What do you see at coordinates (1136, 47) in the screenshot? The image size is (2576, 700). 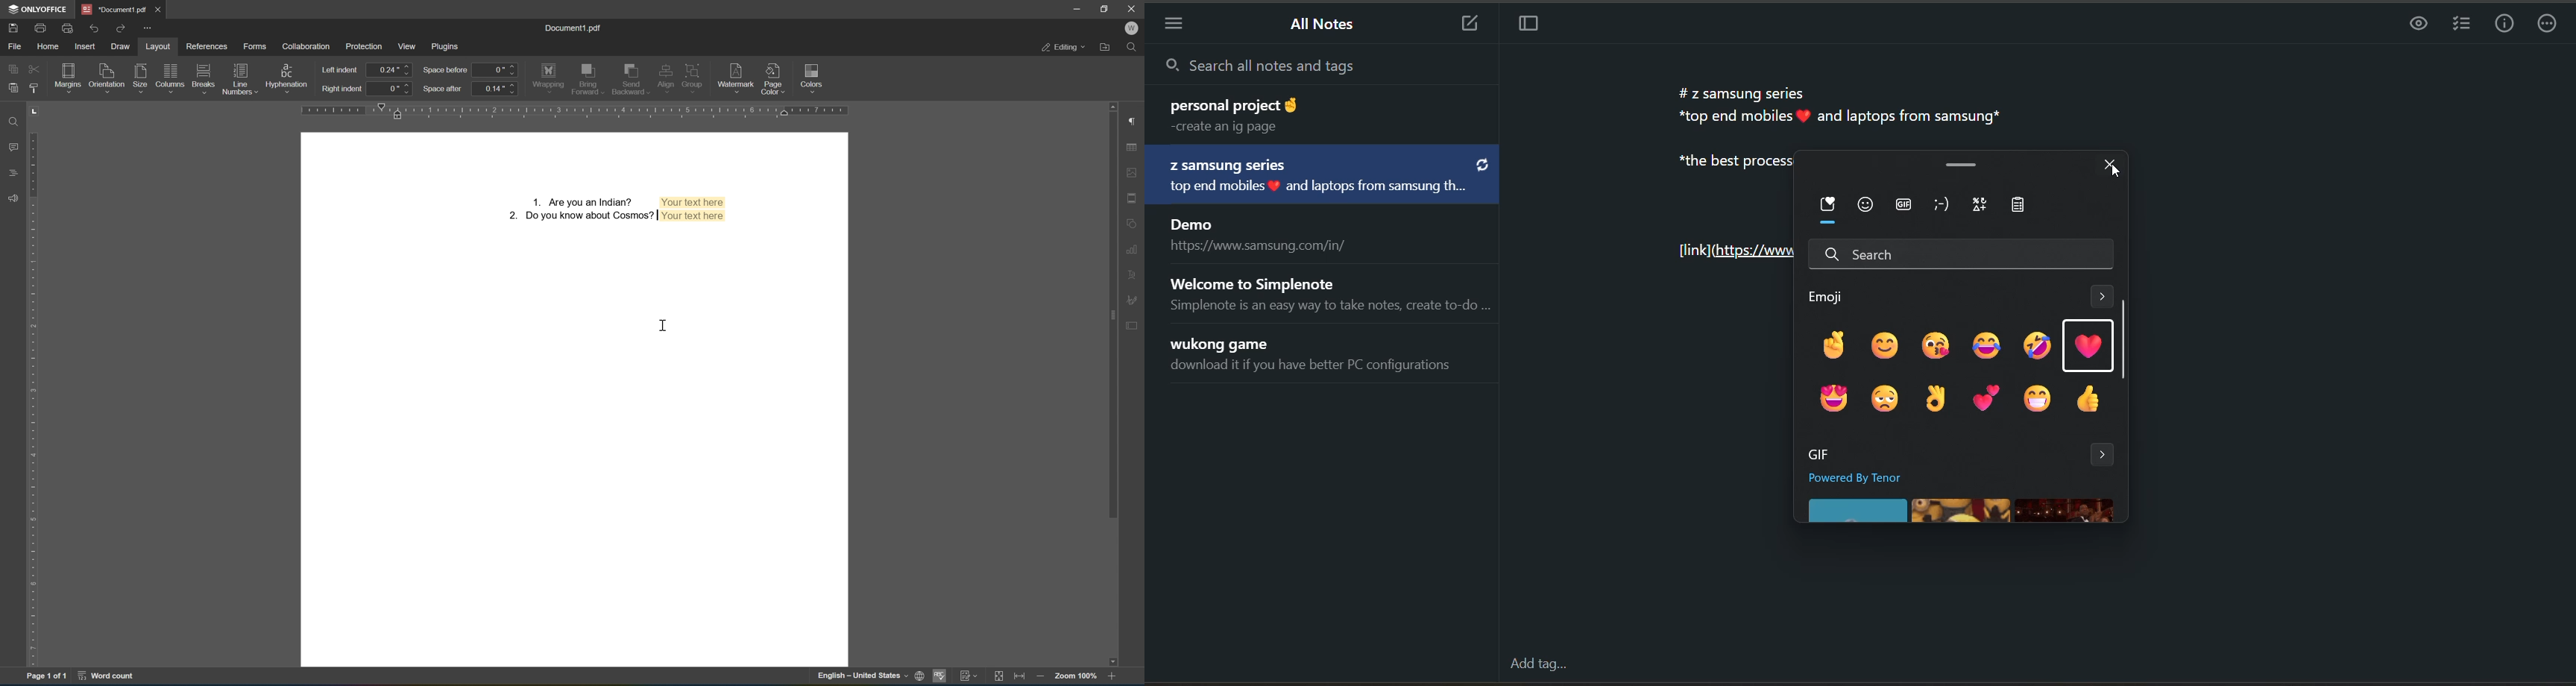 I see `find` at bounding box center [1136, 47].